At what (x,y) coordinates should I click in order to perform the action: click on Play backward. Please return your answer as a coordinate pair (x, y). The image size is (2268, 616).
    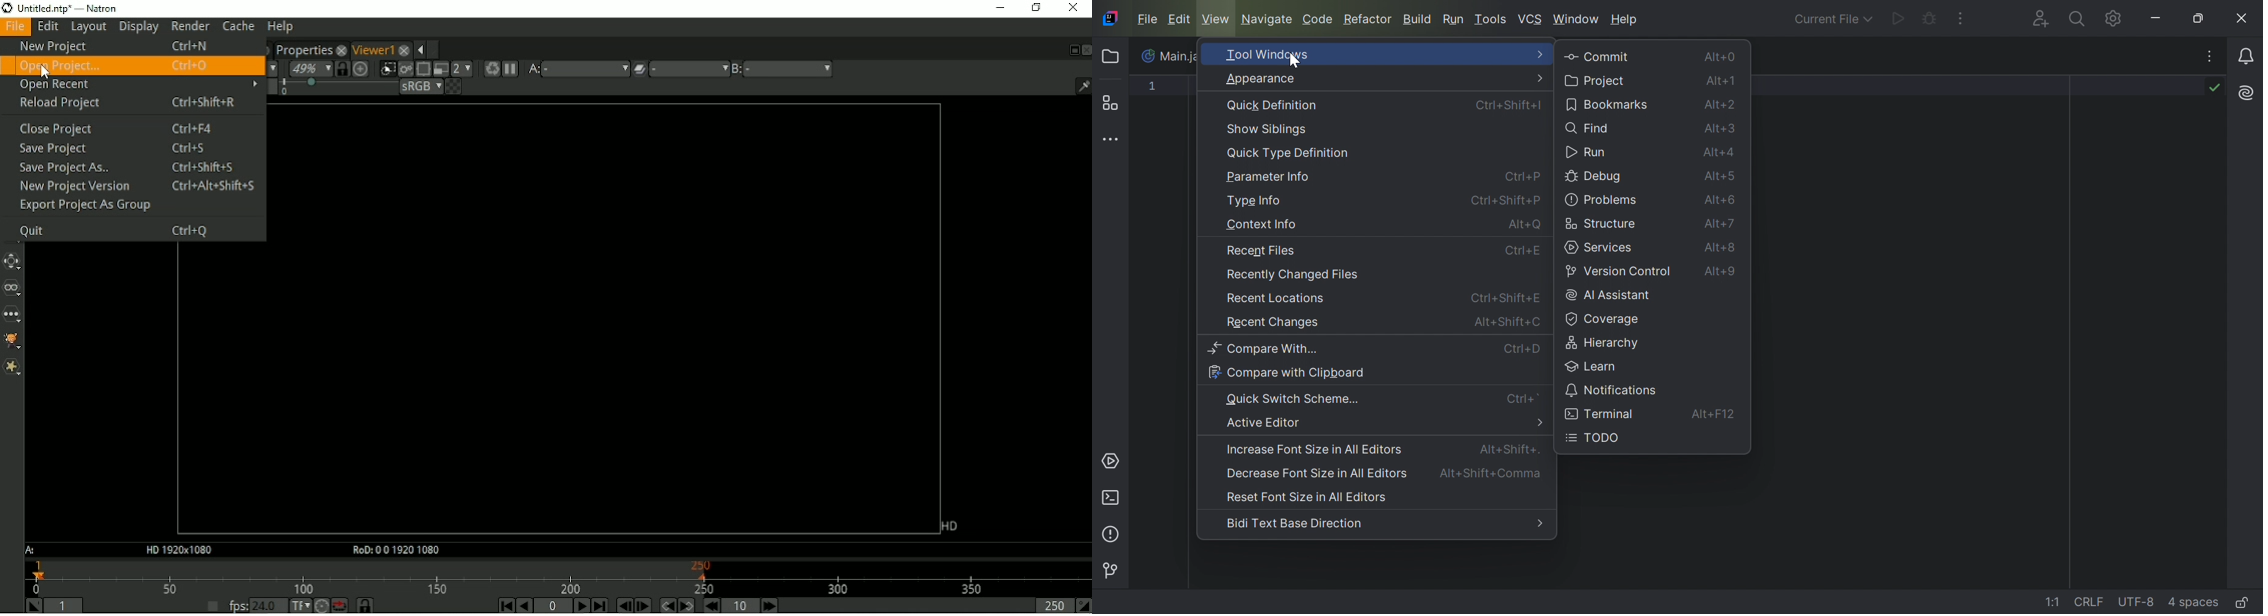
    Looking at the image, I should click on (524, 605).